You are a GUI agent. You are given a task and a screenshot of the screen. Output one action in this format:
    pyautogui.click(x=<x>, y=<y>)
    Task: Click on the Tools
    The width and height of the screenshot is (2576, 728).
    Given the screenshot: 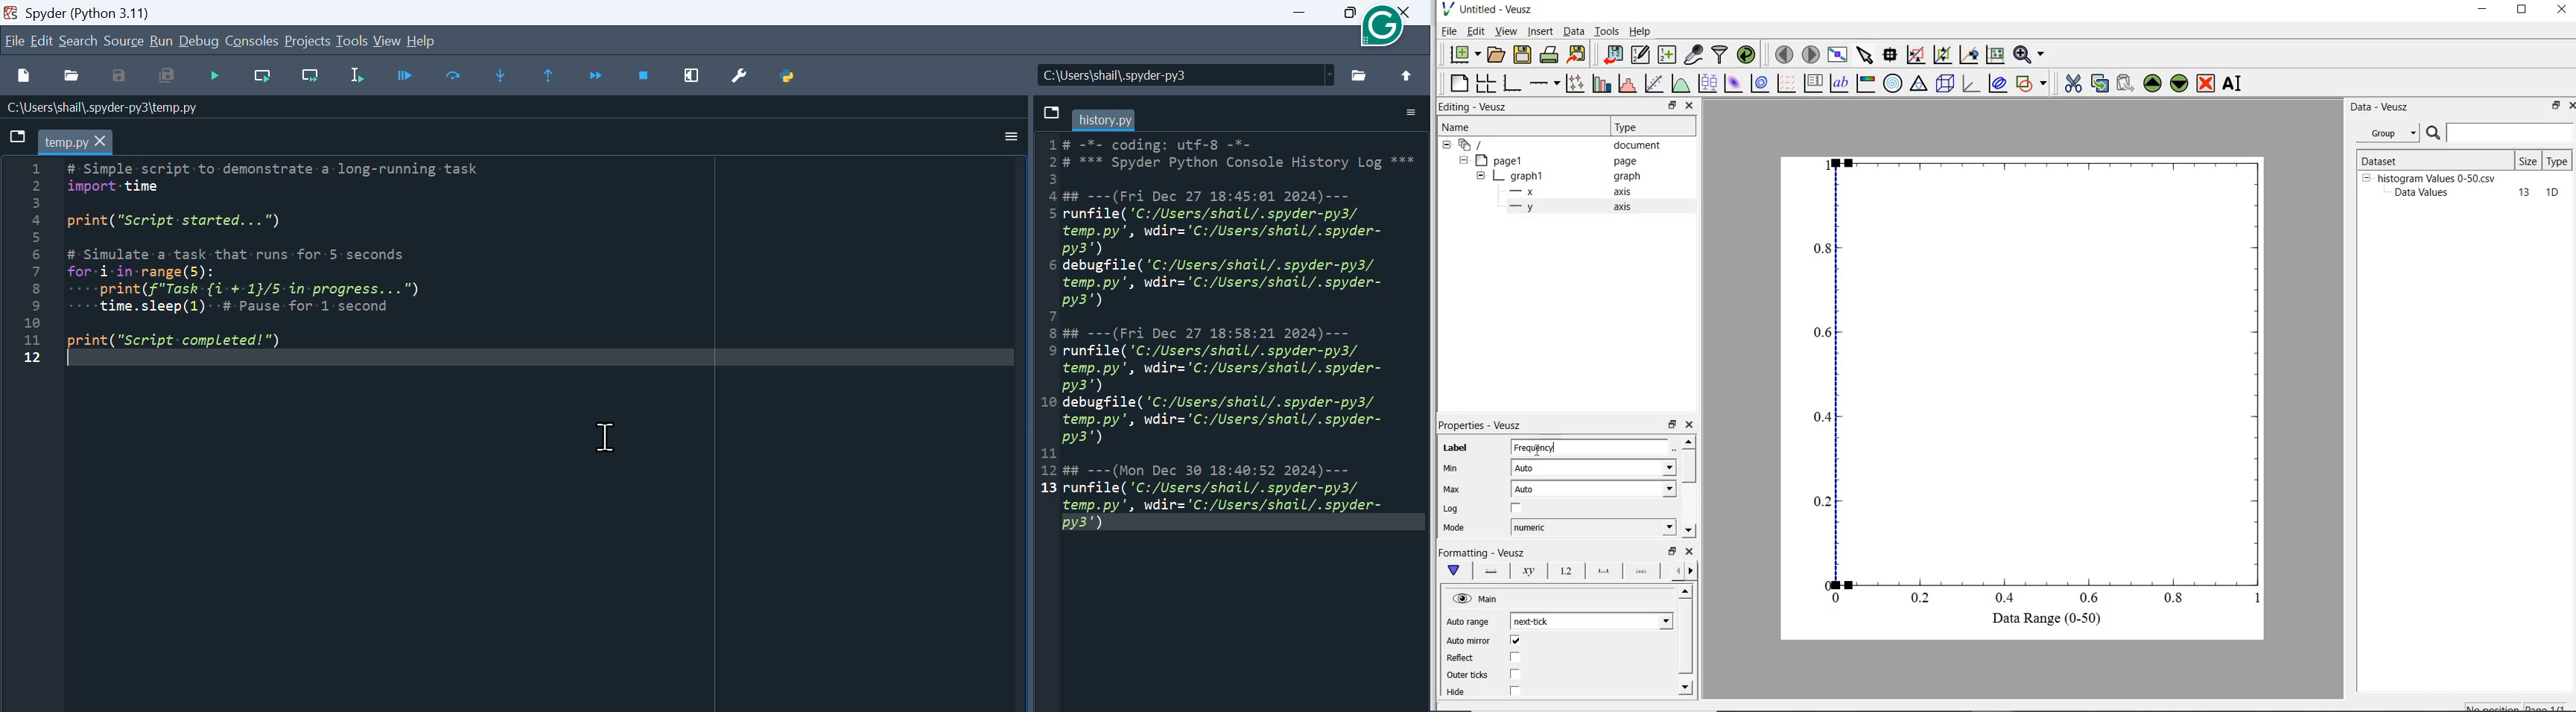 What is the action you would take?
    pyautogui.click(x=351, y=41)
    